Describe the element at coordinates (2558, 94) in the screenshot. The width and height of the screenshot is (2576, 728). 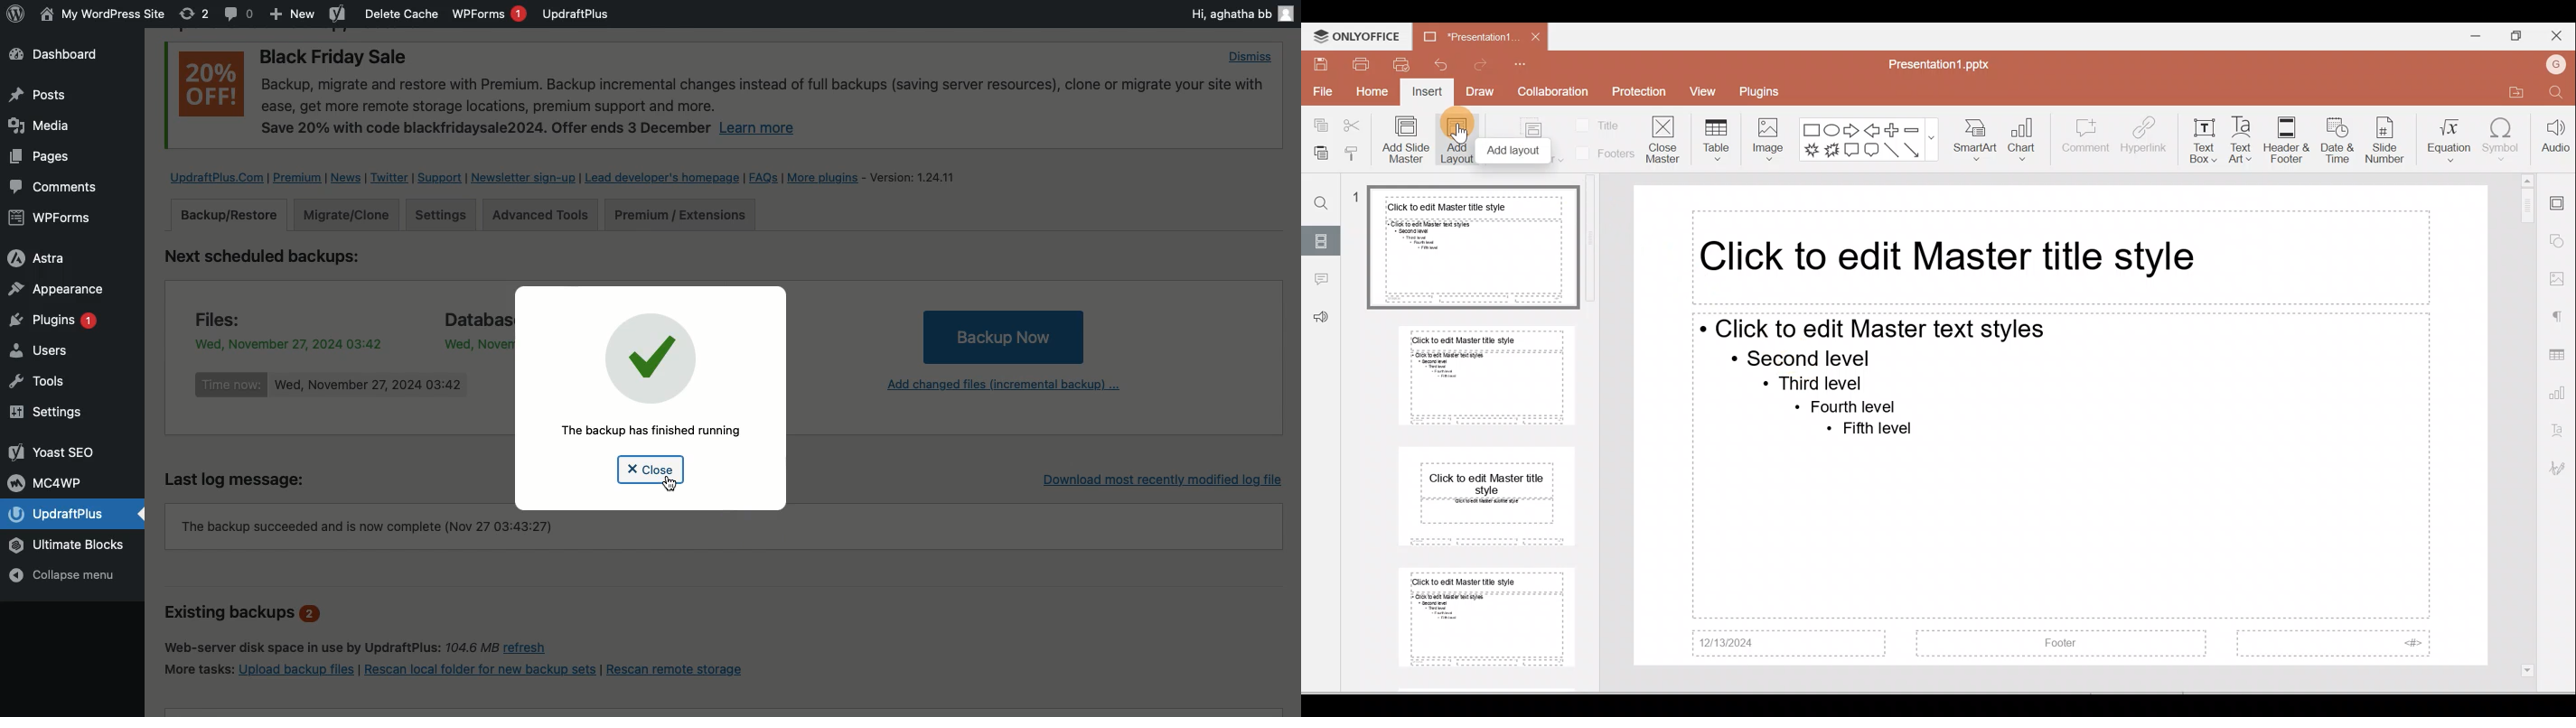
I see `Find` at that location.